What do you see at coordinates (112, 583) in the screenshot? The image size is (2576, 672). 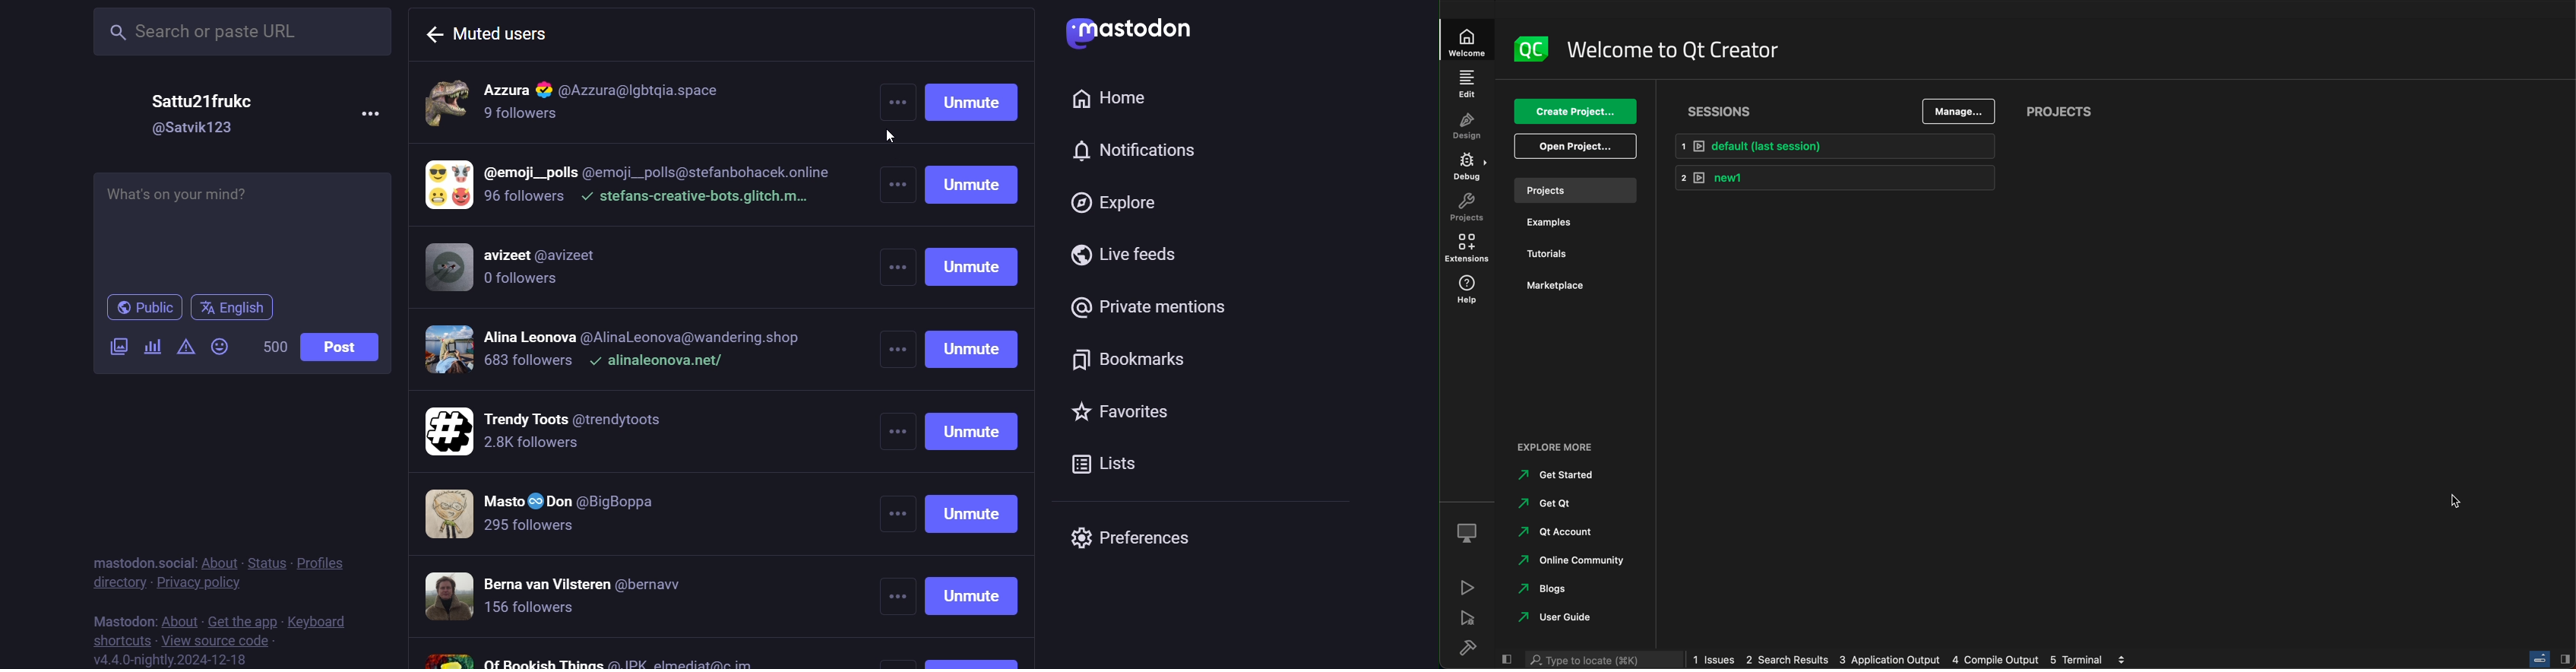 I see `directory` at bounding box center [112, 583].